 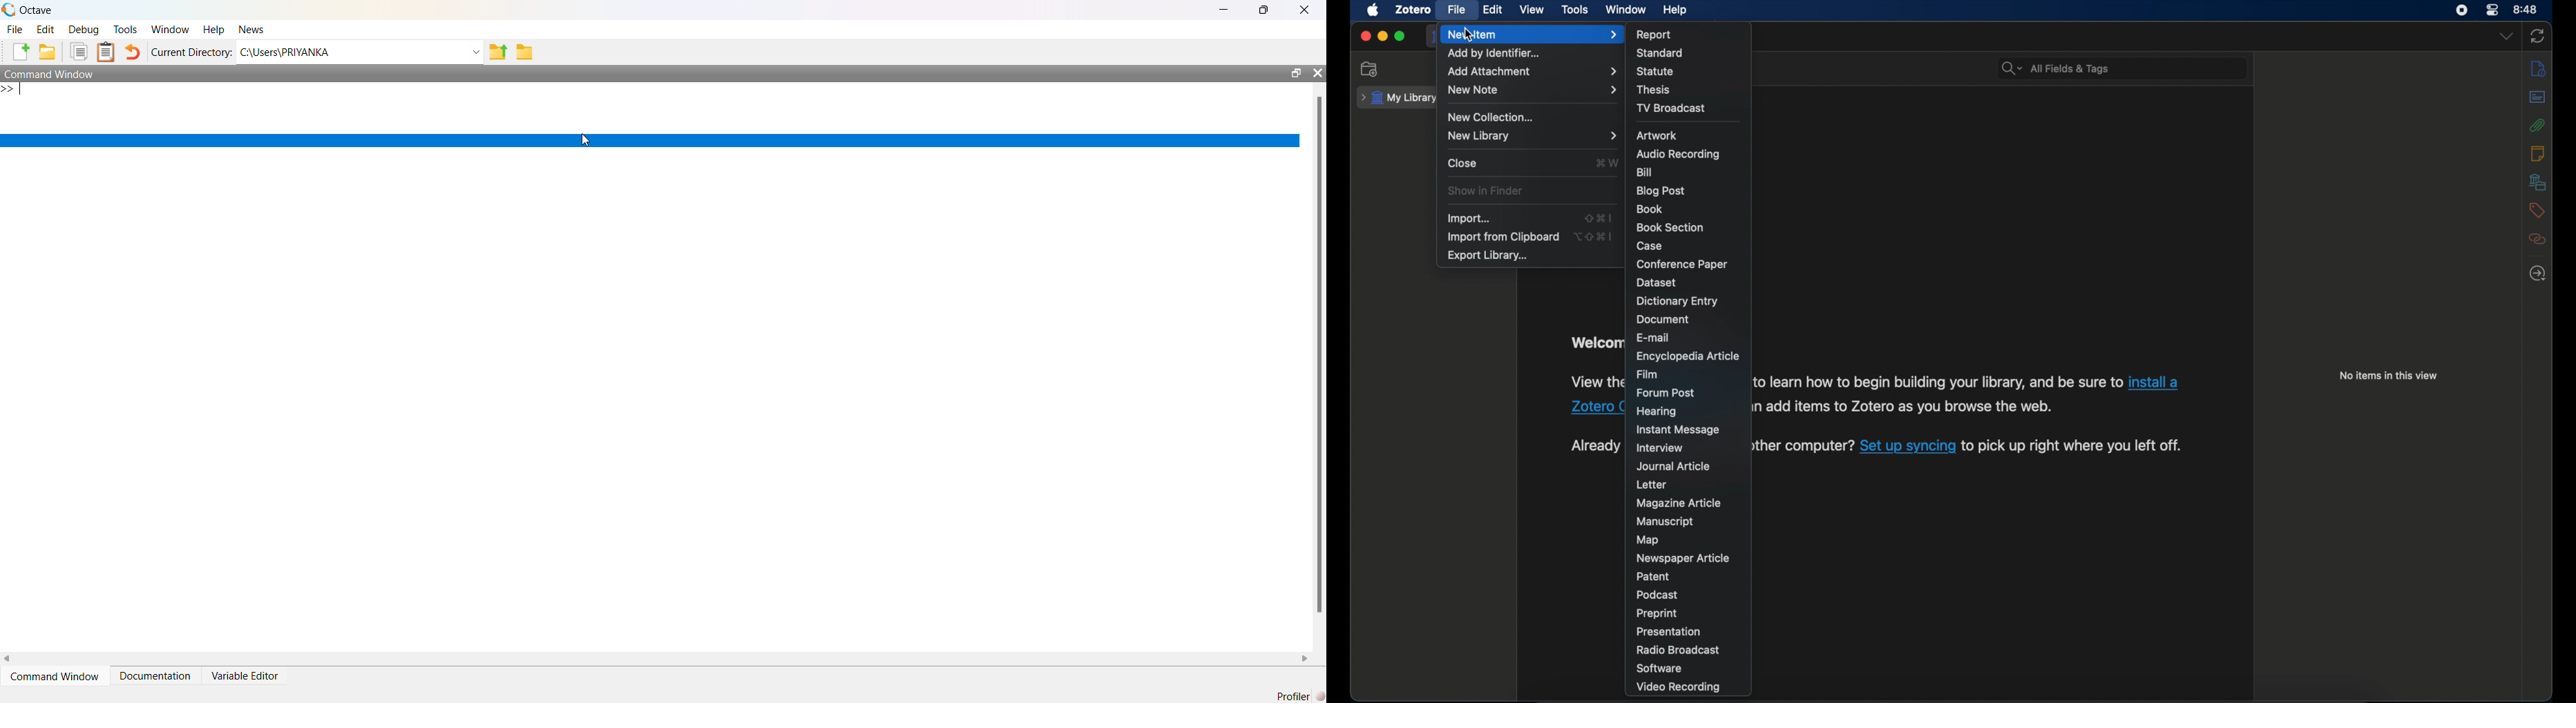 I want to click on shortcut, so click(x=1599, y=218).